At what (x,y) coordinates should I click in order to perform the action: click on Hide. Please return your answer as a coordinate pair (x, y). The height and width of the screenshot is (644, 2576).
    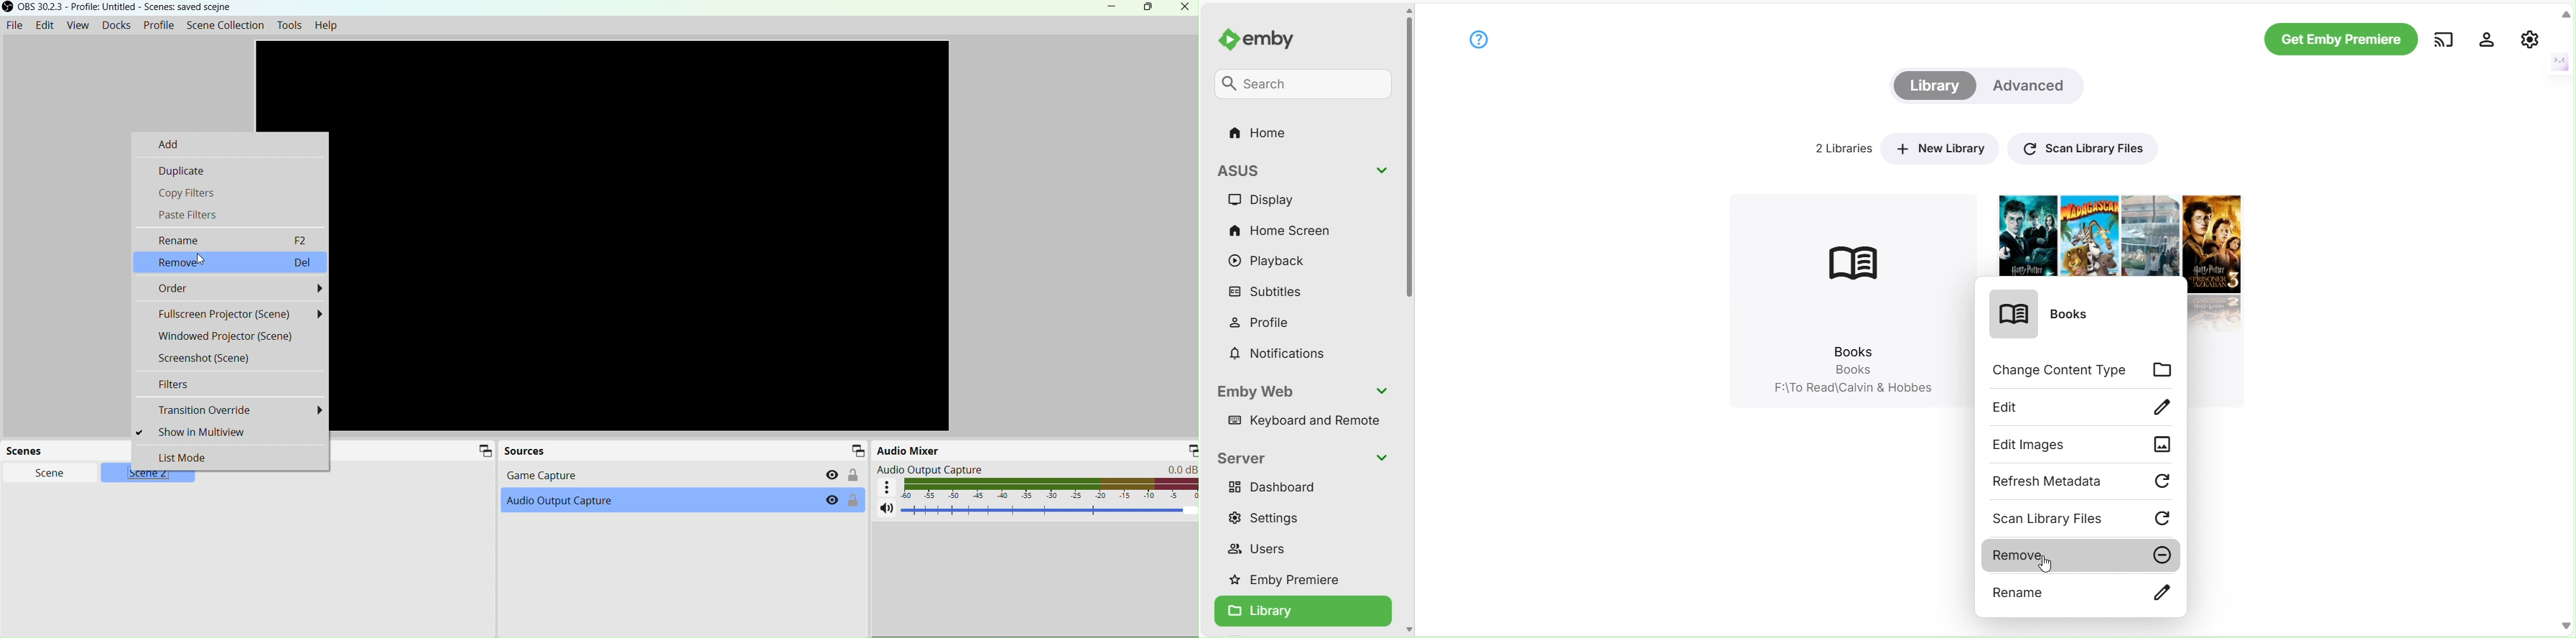
    Looking at the image, I should click on (833, 473).